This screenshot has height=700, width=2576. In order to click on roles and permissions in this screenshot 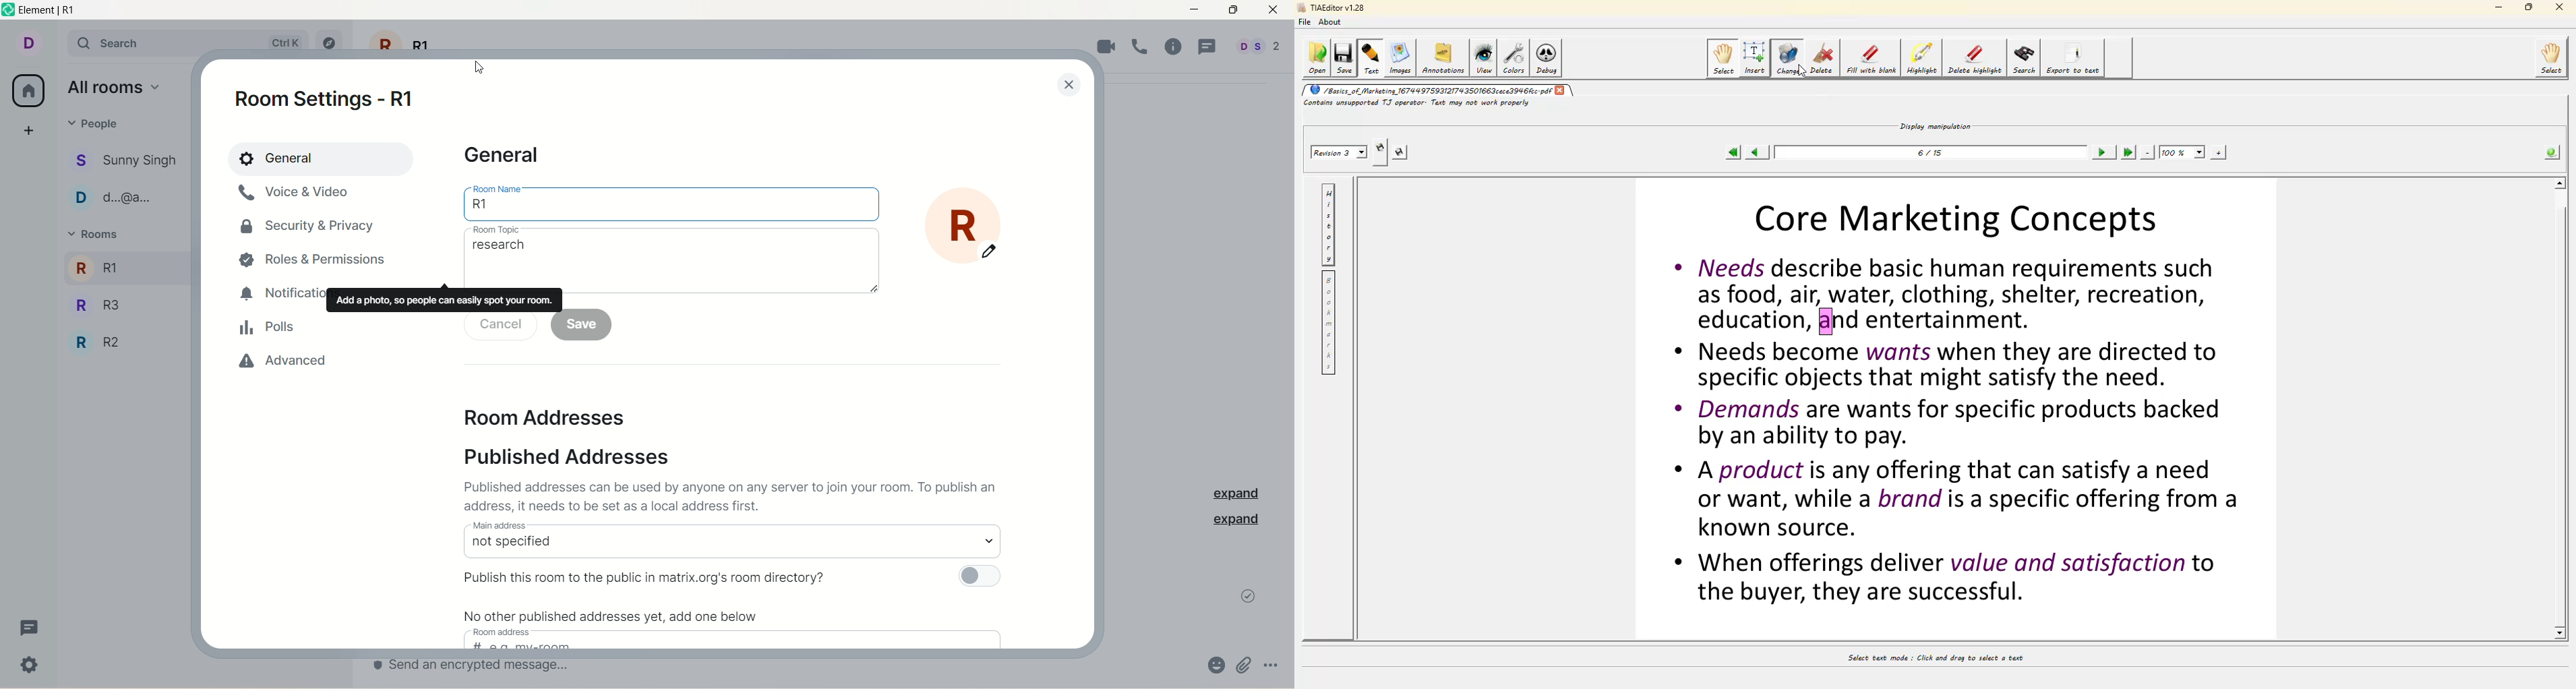, I will do `click(310, 266)`.